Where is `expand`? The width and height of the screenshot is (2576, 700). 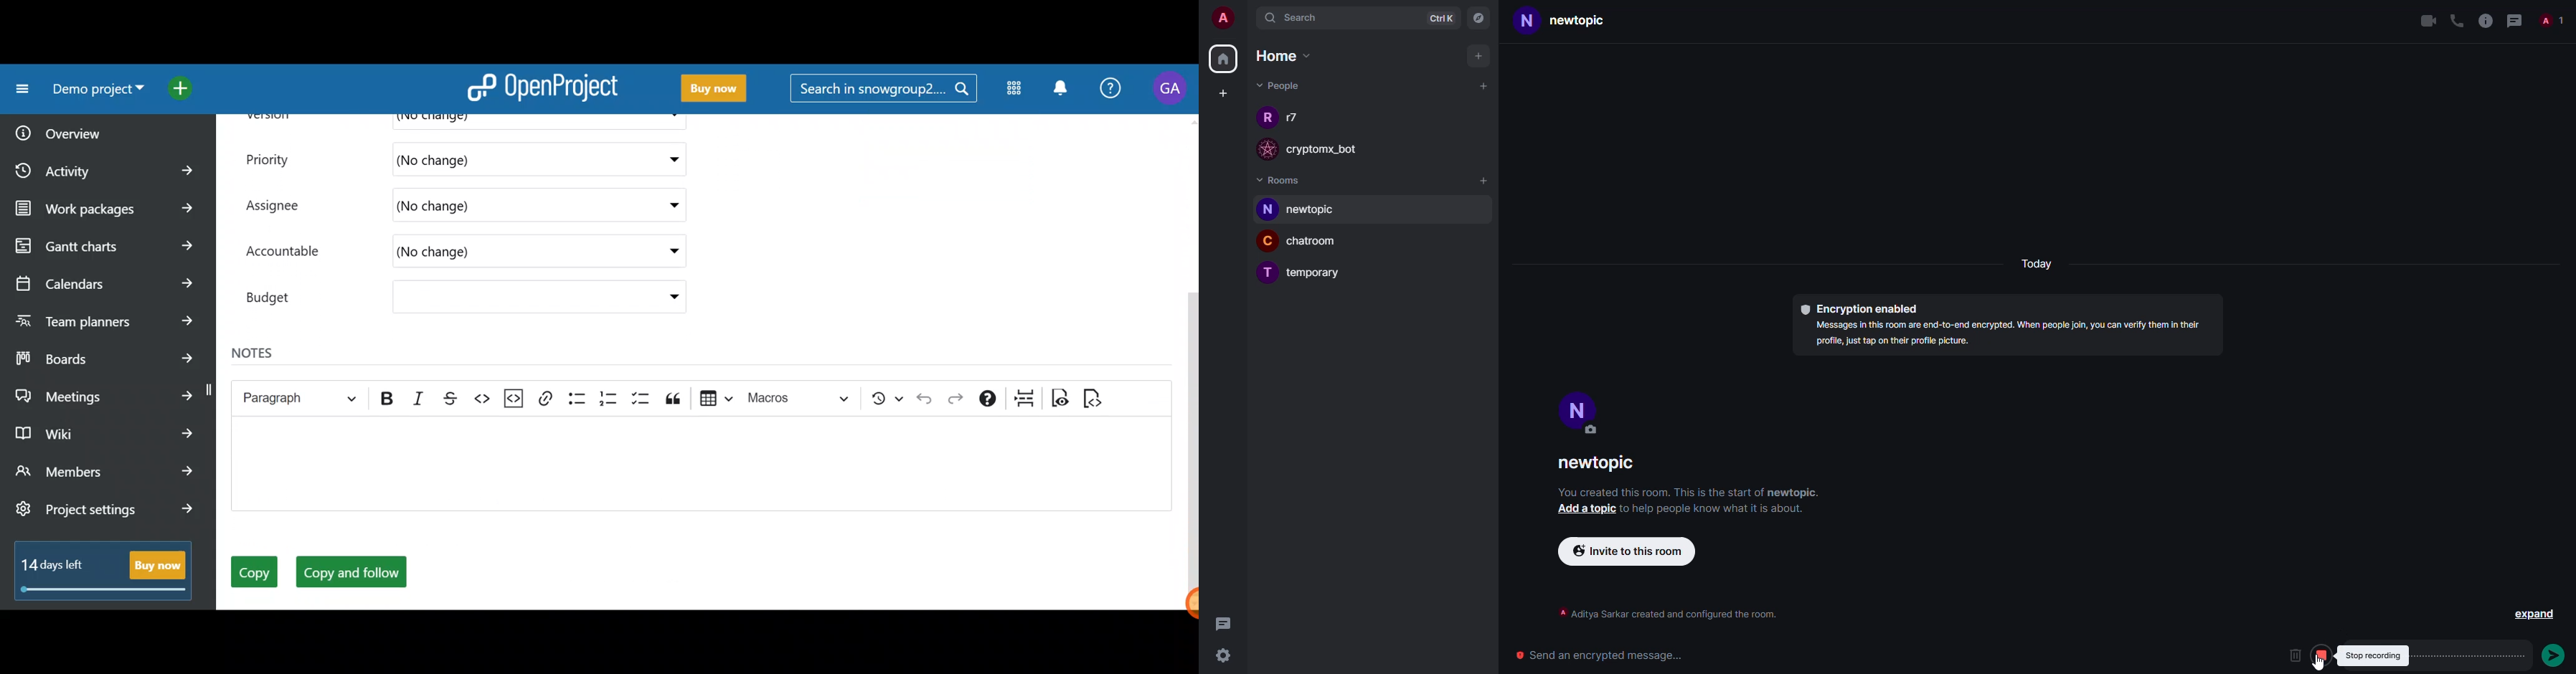
expand is located at coordinates (2532, 617).